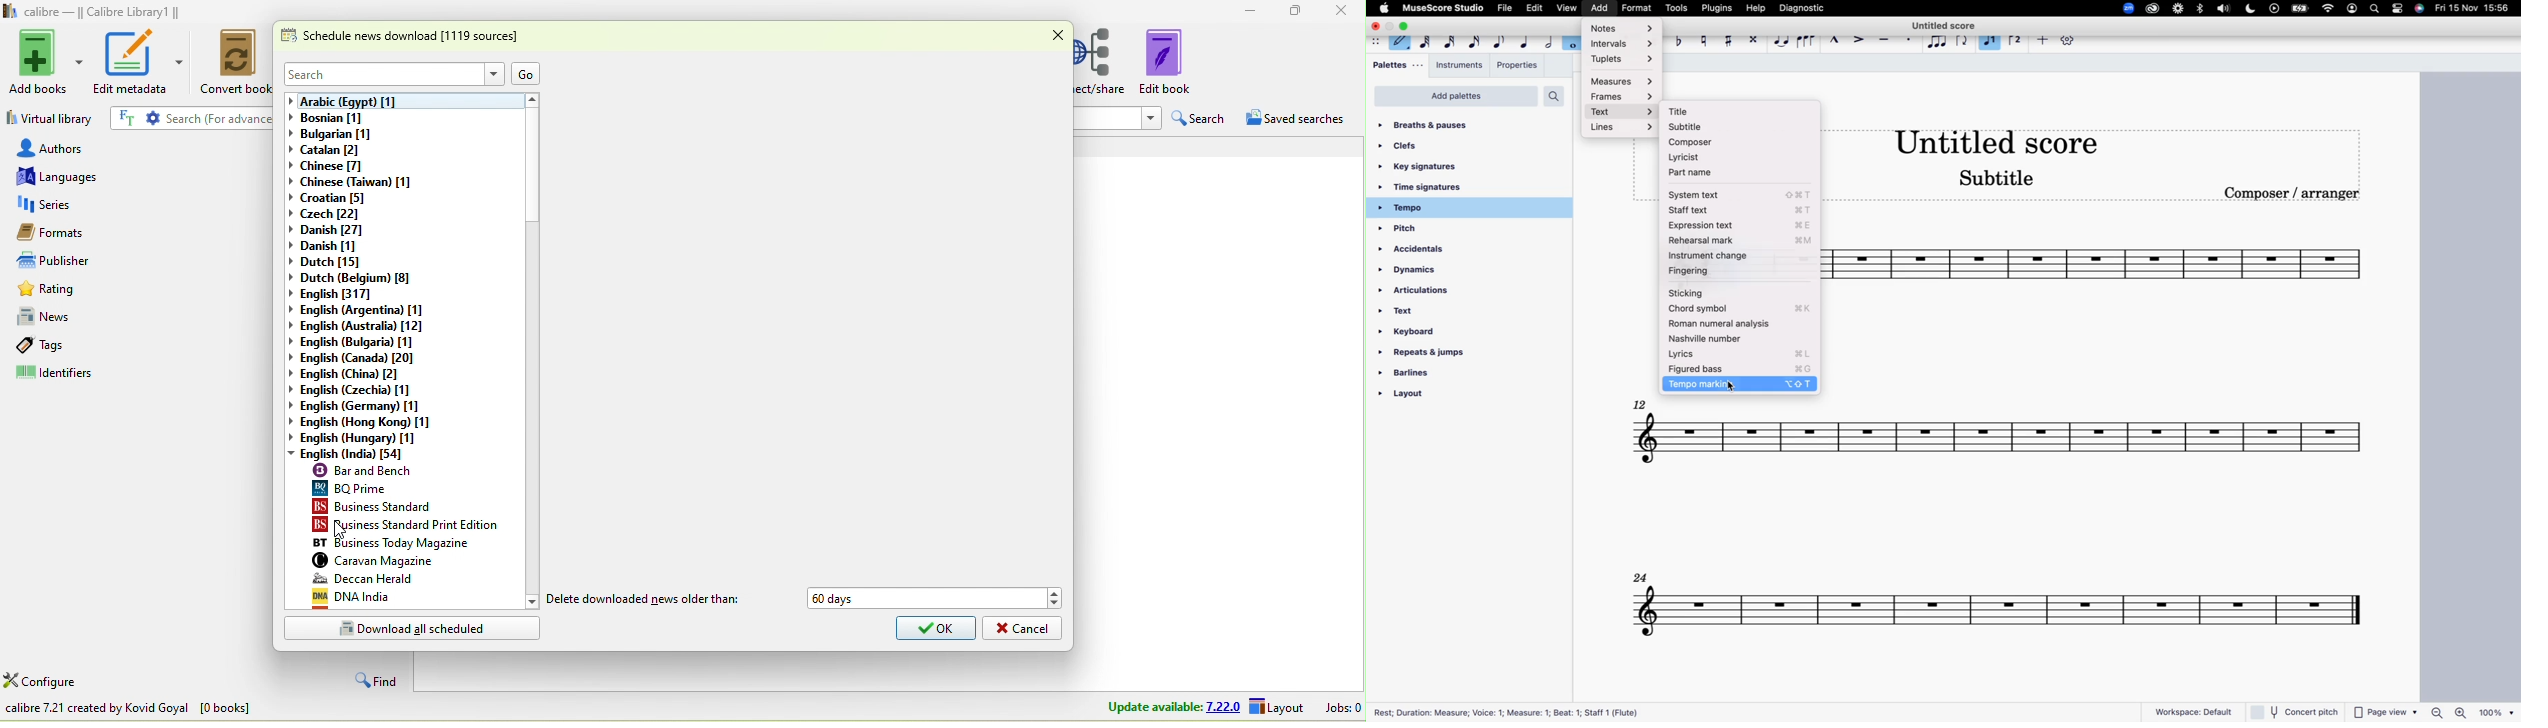 The width and height of the screenshot is (2548, 728). I want to click on more, so click(2041, 40).